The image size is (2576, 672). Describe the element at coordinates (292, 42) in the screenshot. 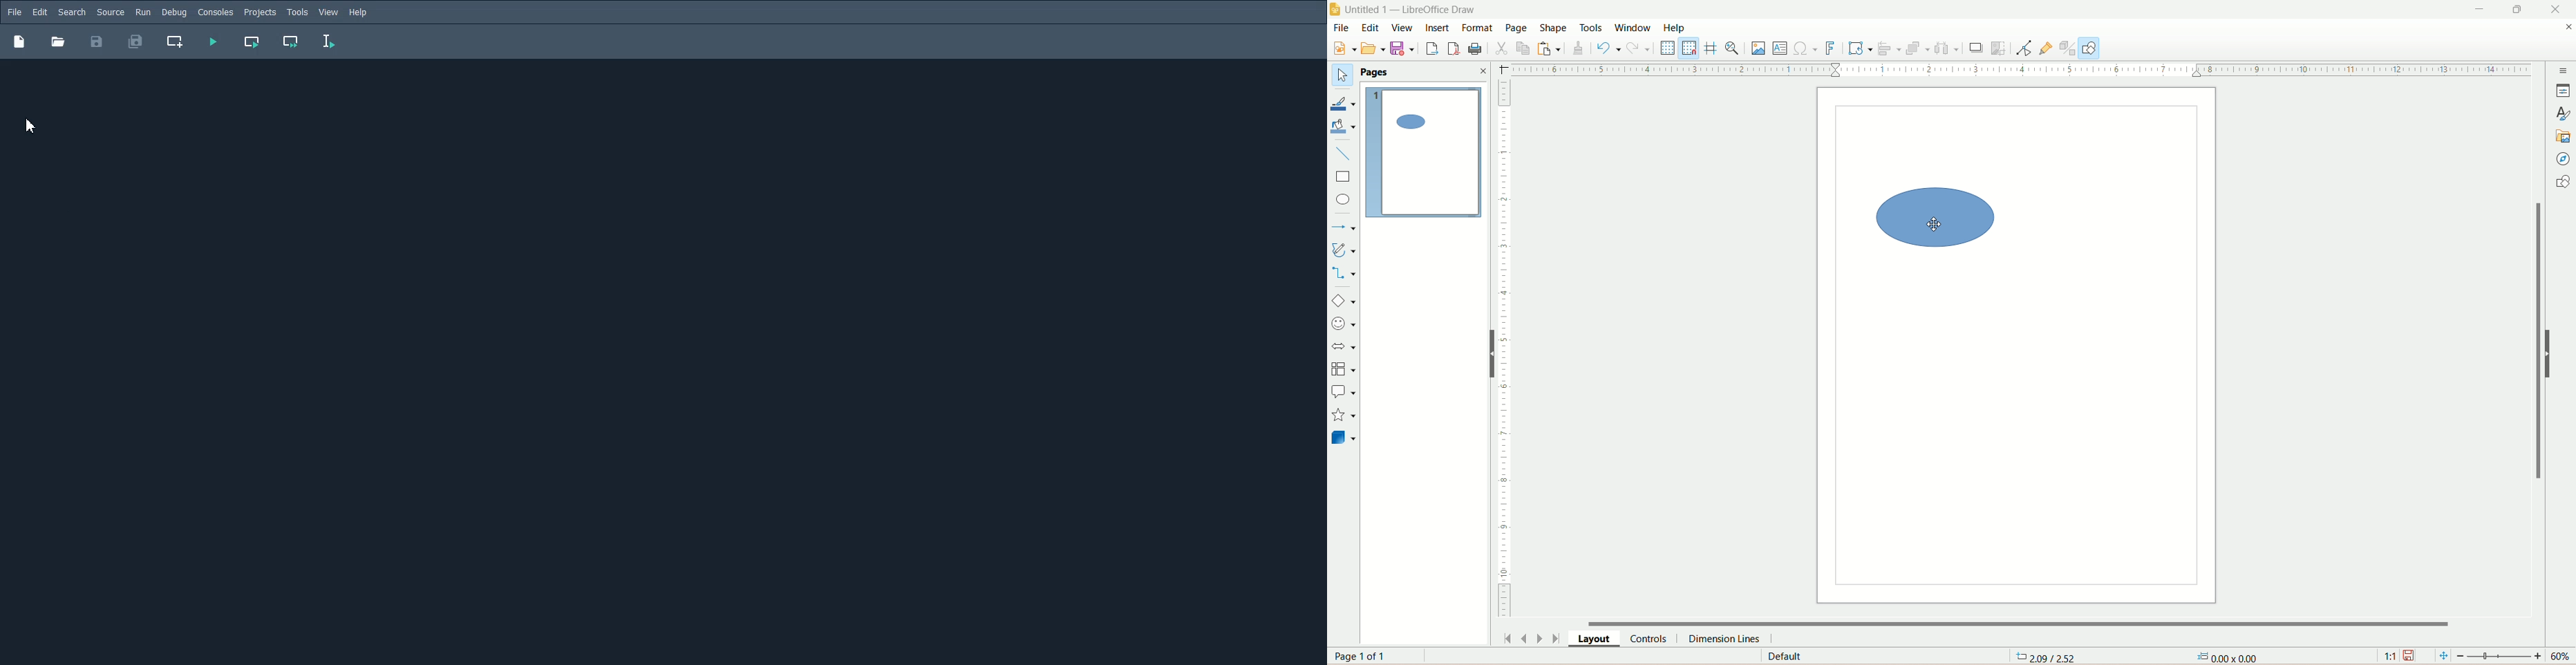

I see `Run Current cell and go to next cell` at that location.